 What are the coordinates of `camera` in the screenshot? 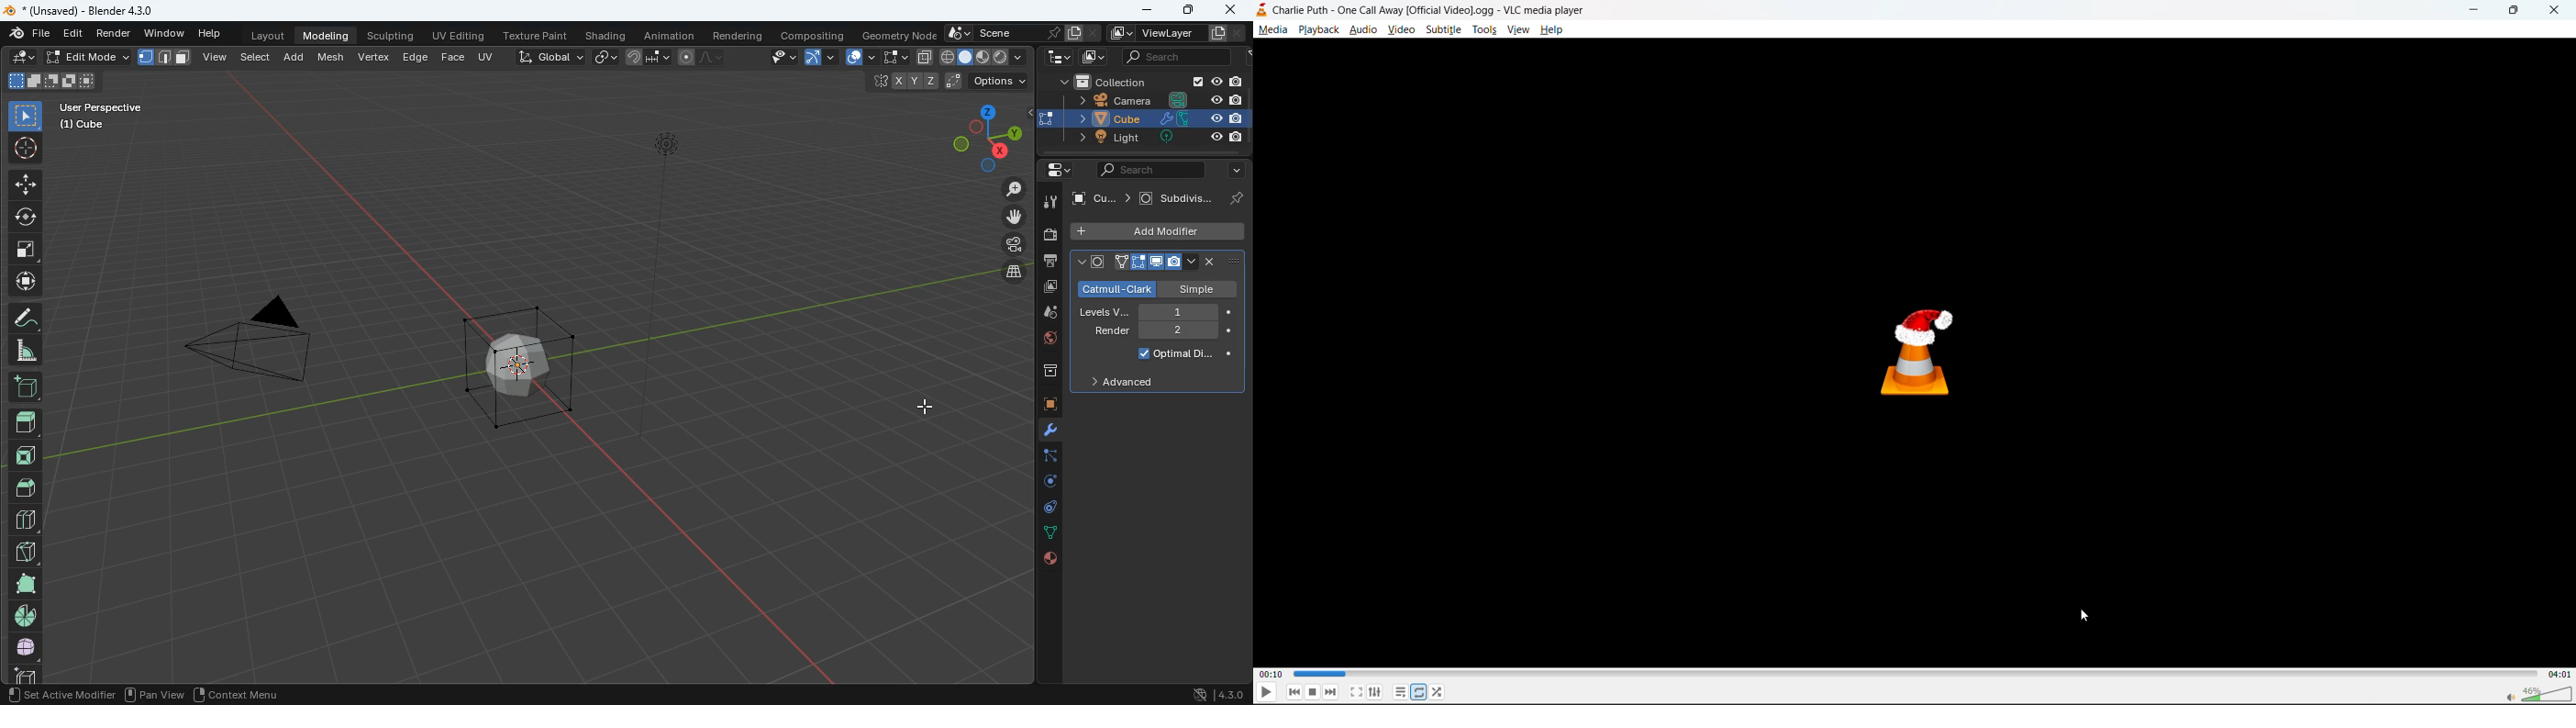 It's located at (1049, 236).